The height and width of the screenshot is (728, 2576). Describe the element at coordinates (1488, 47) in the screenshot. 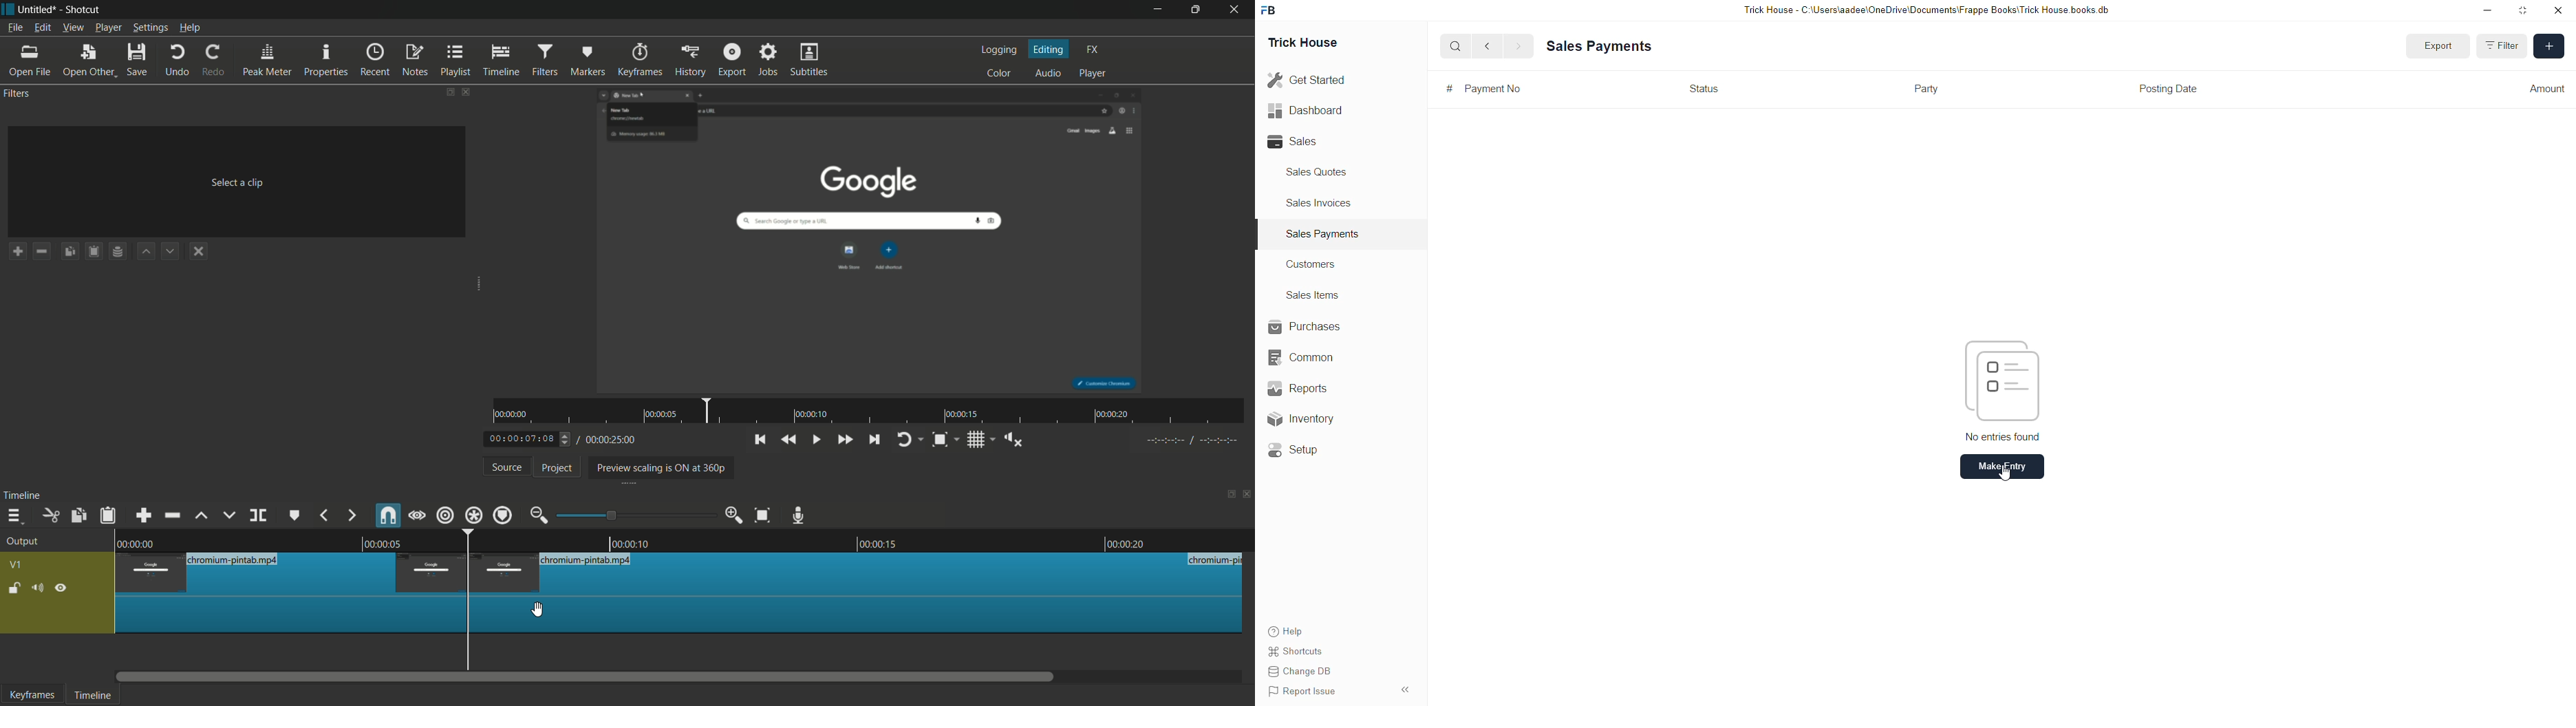

I see `Back` at that location.